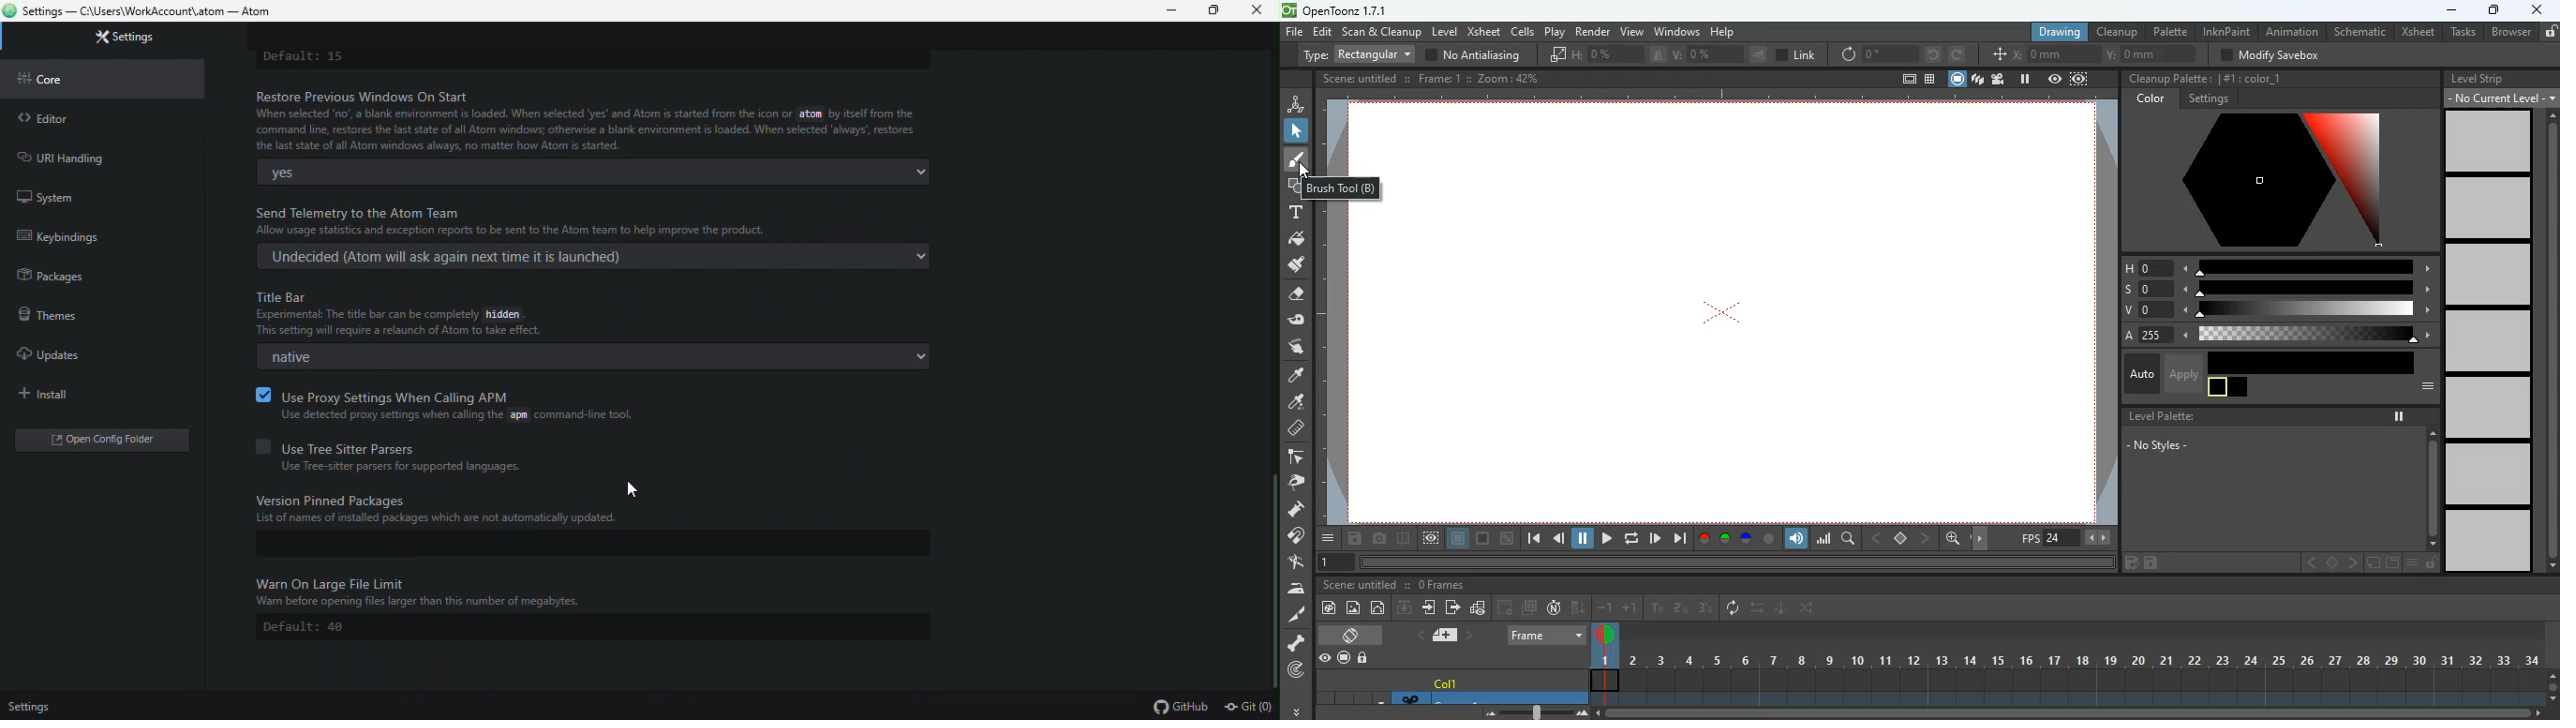  What do you see at coordinates (261, 446) in the screenshot?
I see `checkbox ` at bounding box center [261, 446].